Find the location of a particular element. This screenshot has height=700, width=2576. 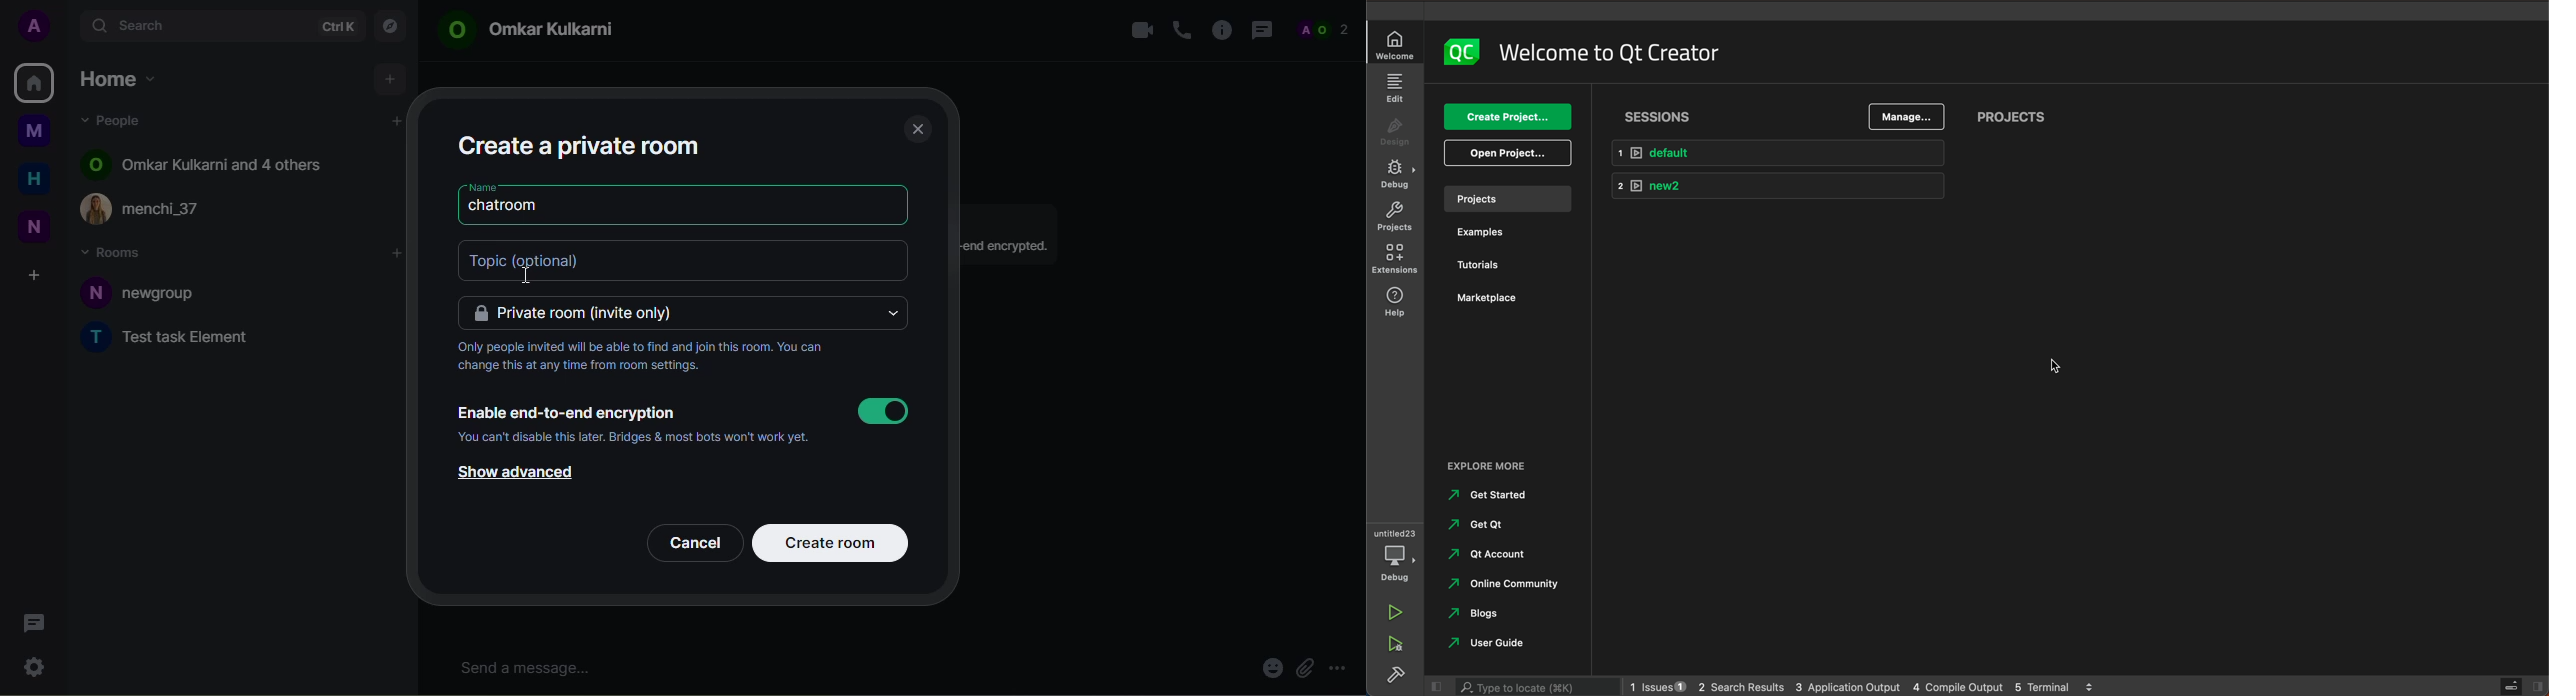

close is located at coordinates (917, 128).